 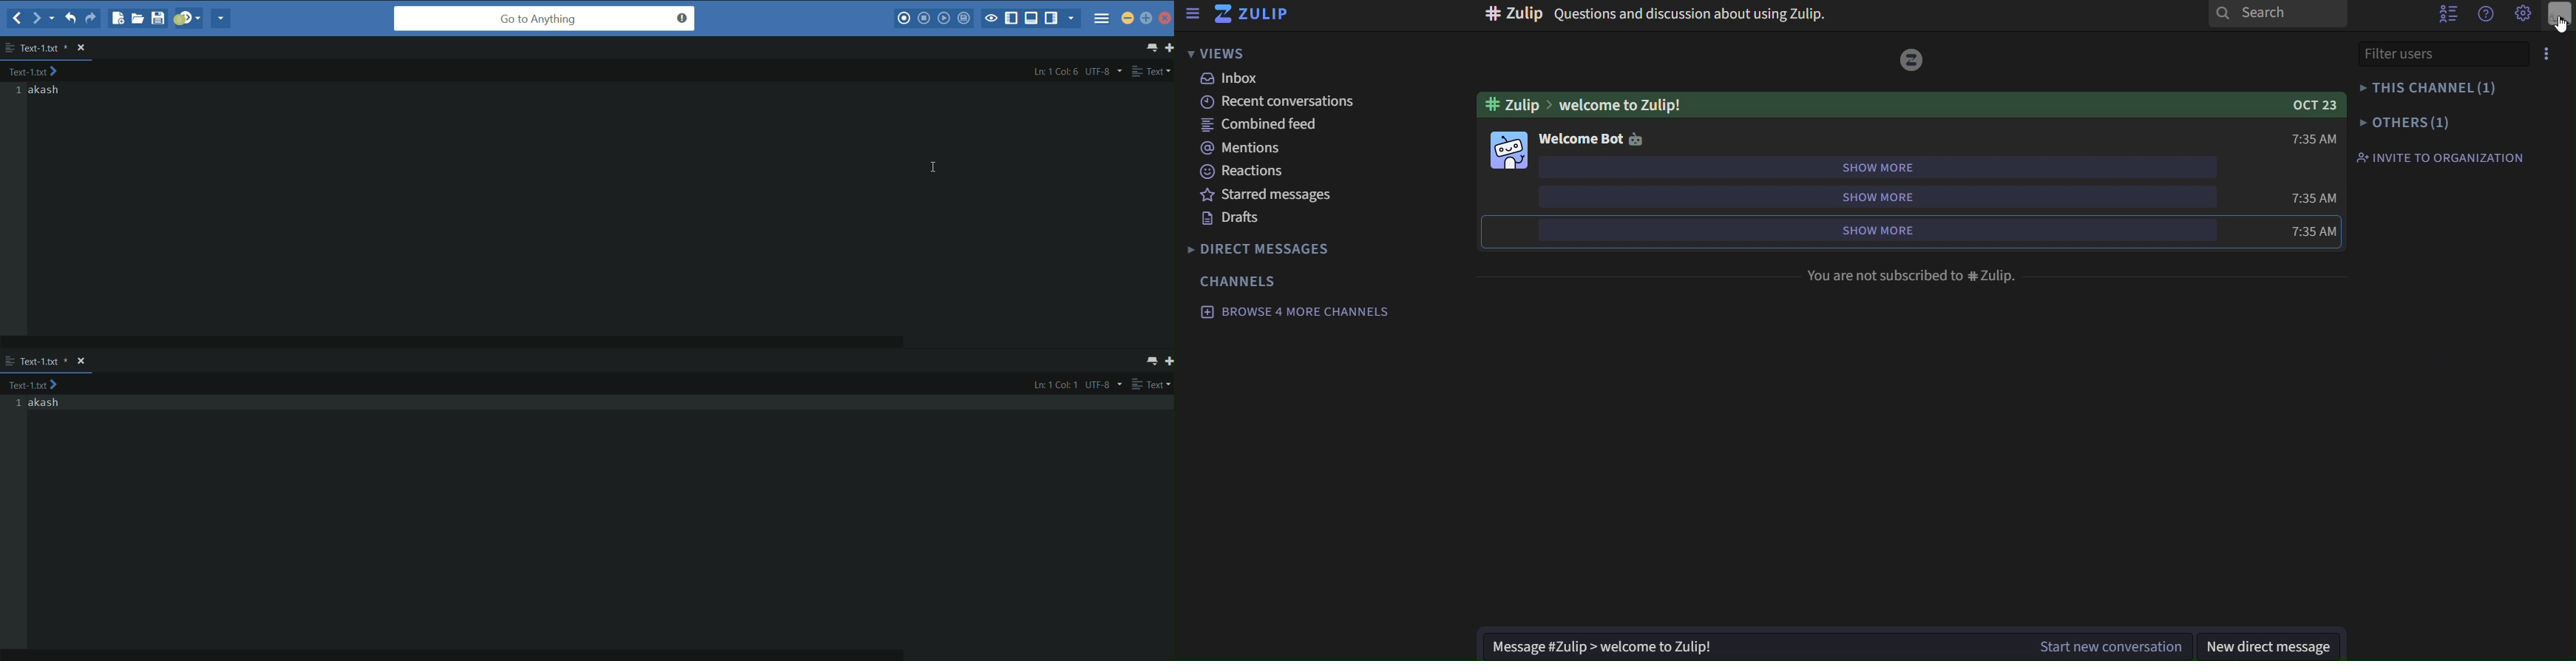 I want to click on search, so click(x=2278, y=15).